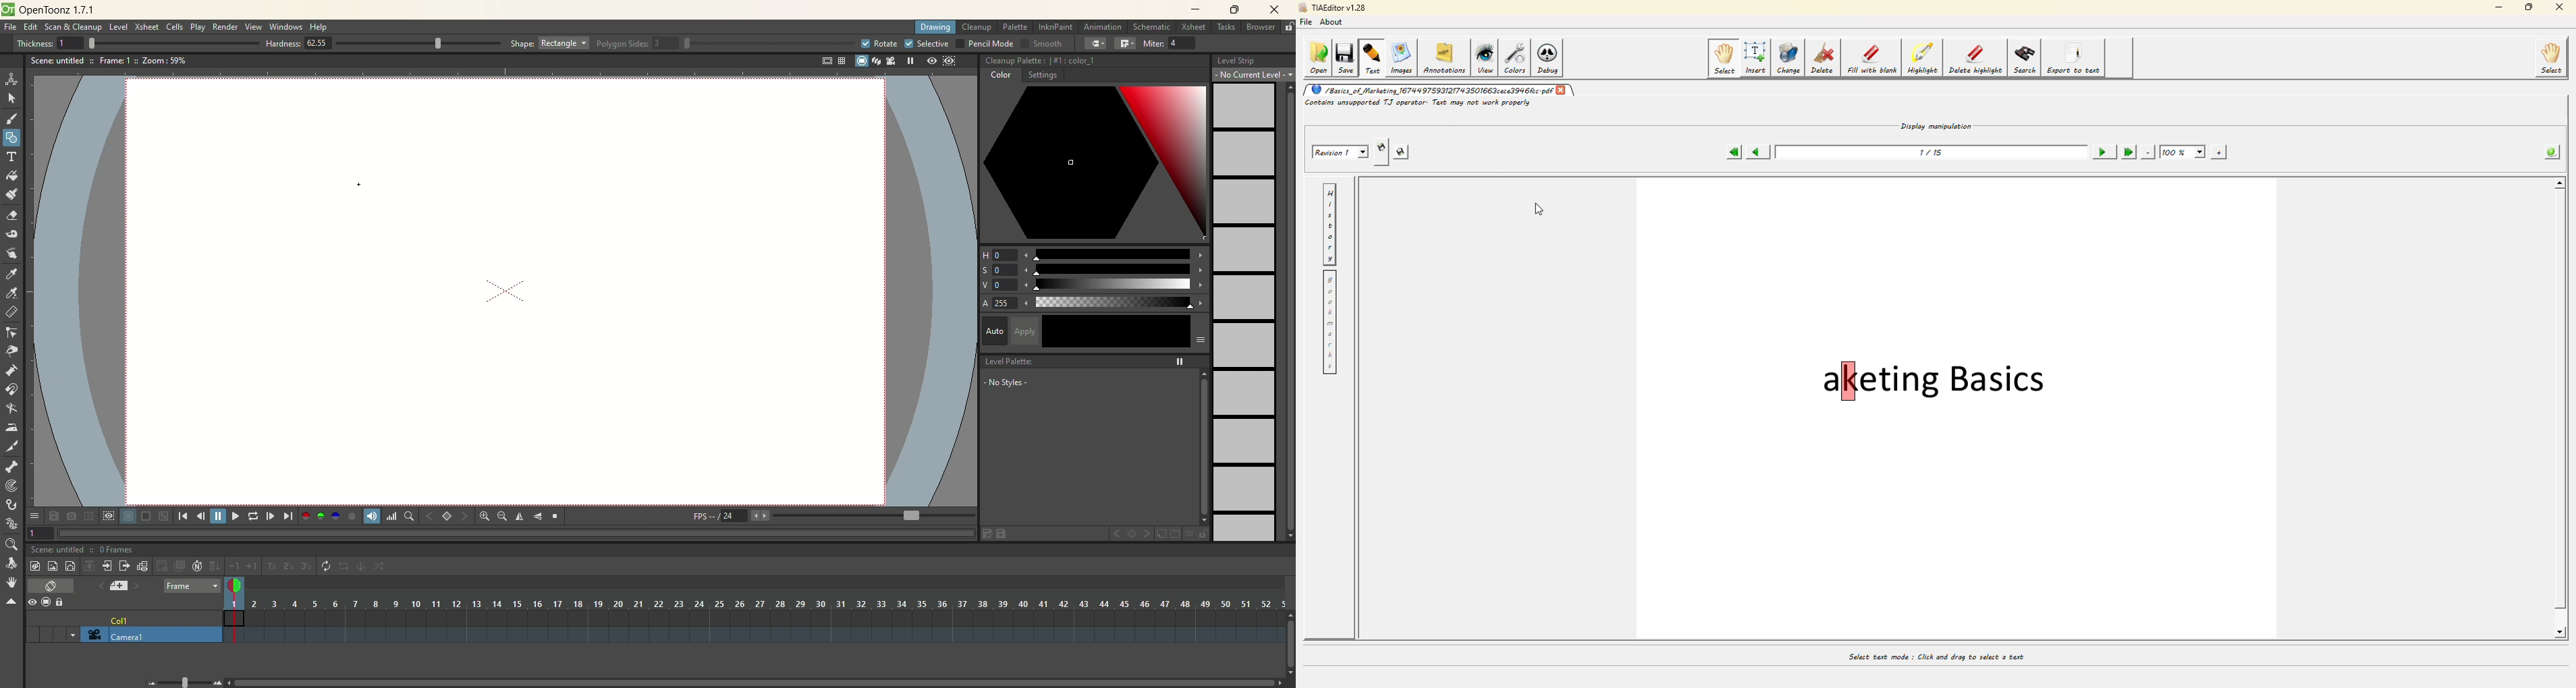 The width and height of the screenshot is (2576, 700). Describe the element at coordinates (214, 566) in the screenshot. I see `fill in empty cells` at that location.